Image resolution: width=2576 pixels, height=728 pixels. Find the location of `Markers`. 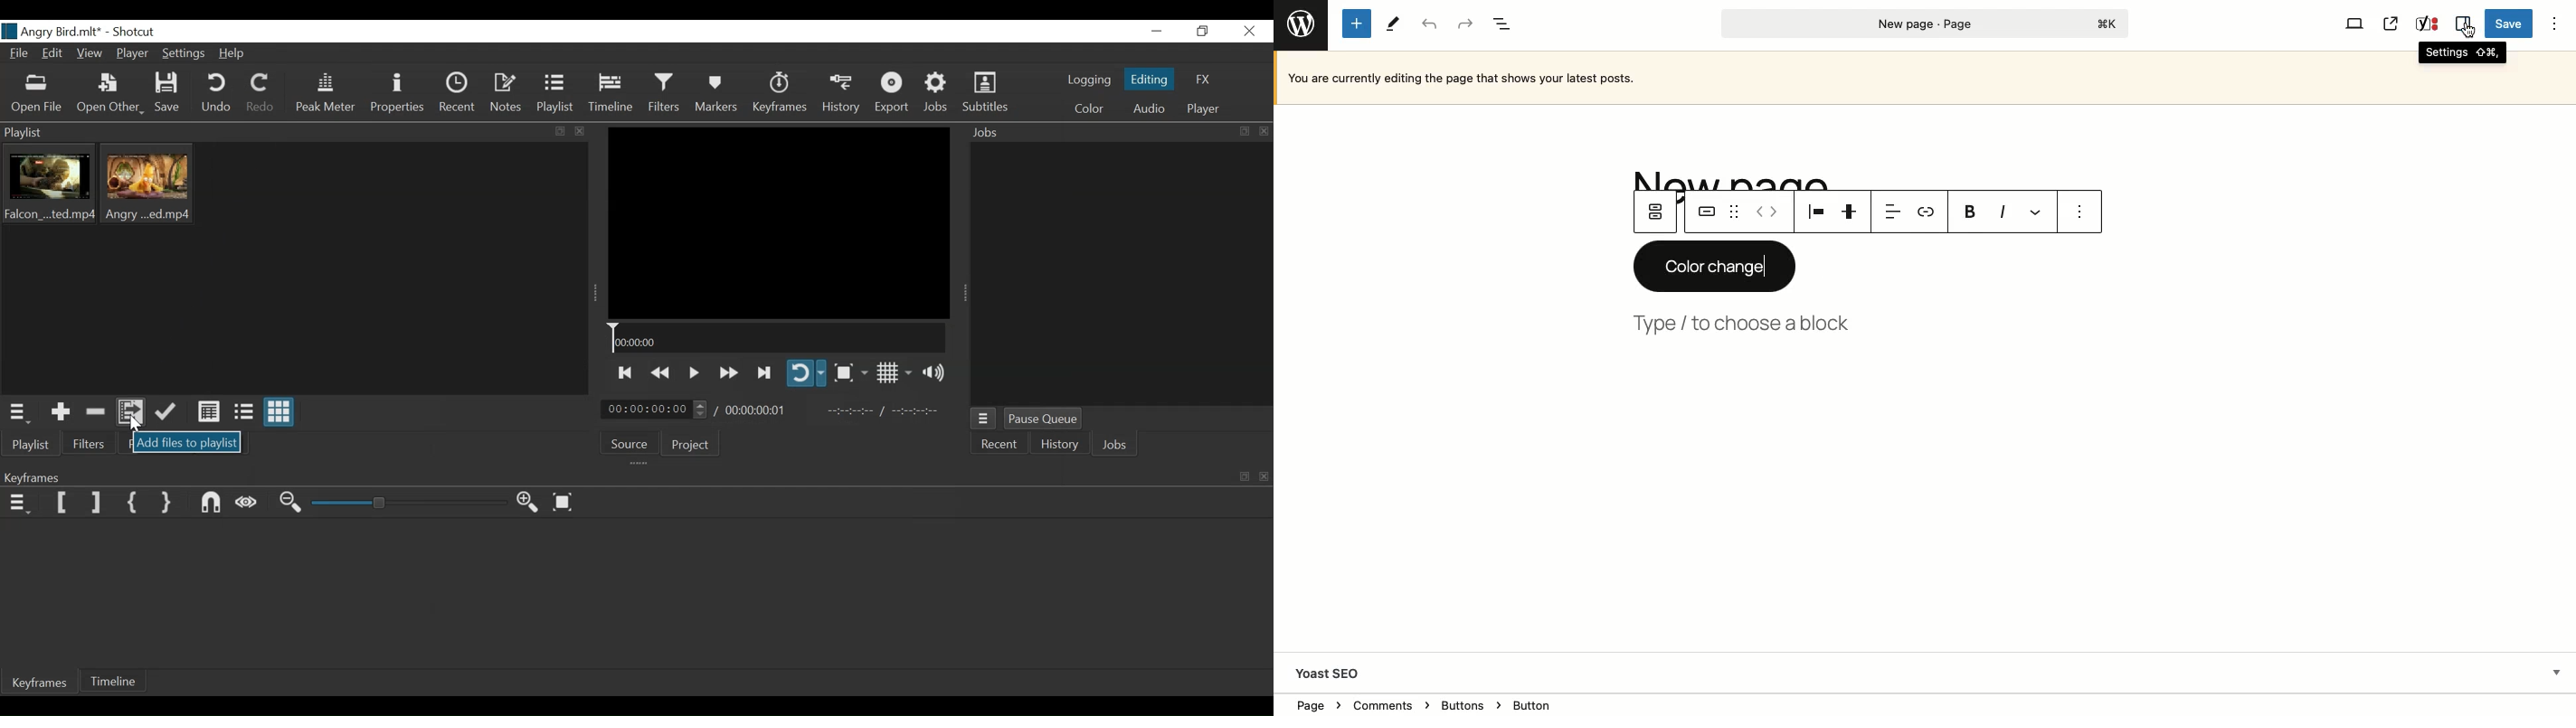

Markers is located at coordinates (717, 93).